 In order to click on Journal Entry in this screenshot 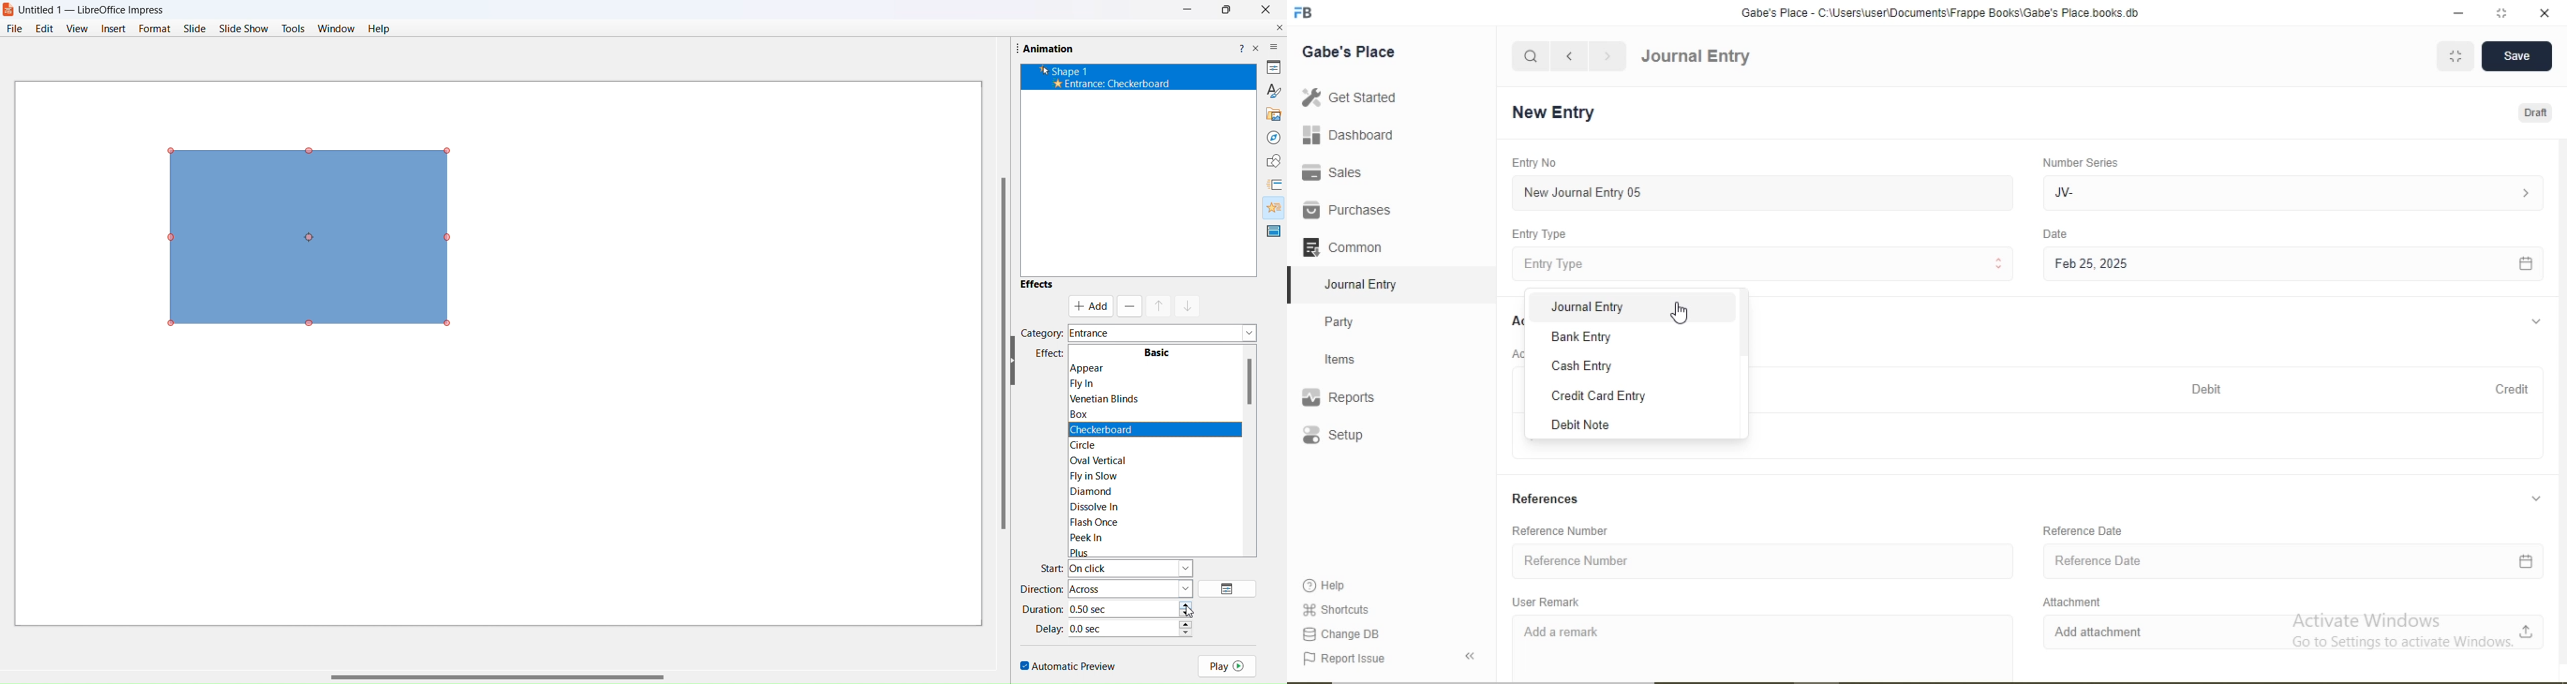, I will do `click(1367, 282)`.